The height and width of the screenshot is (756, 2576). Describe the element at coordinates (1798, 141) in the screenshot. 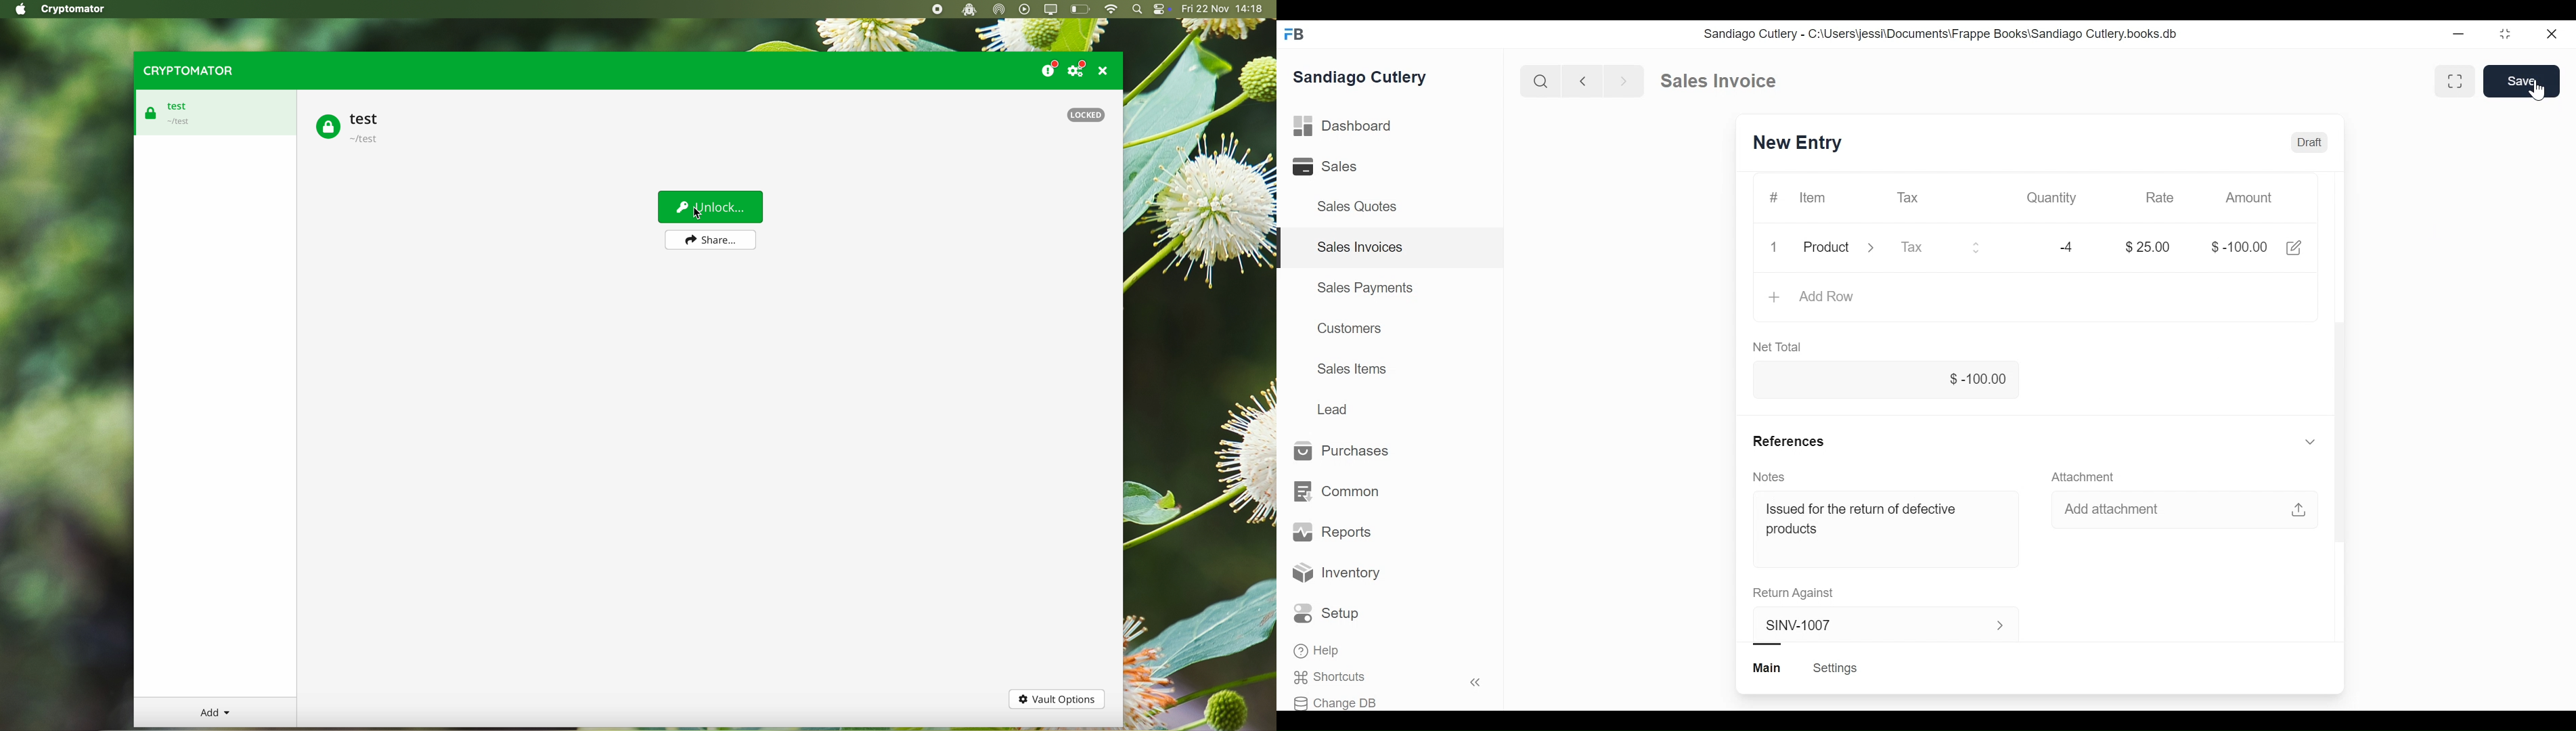

I see `SINV-1007` at that location.